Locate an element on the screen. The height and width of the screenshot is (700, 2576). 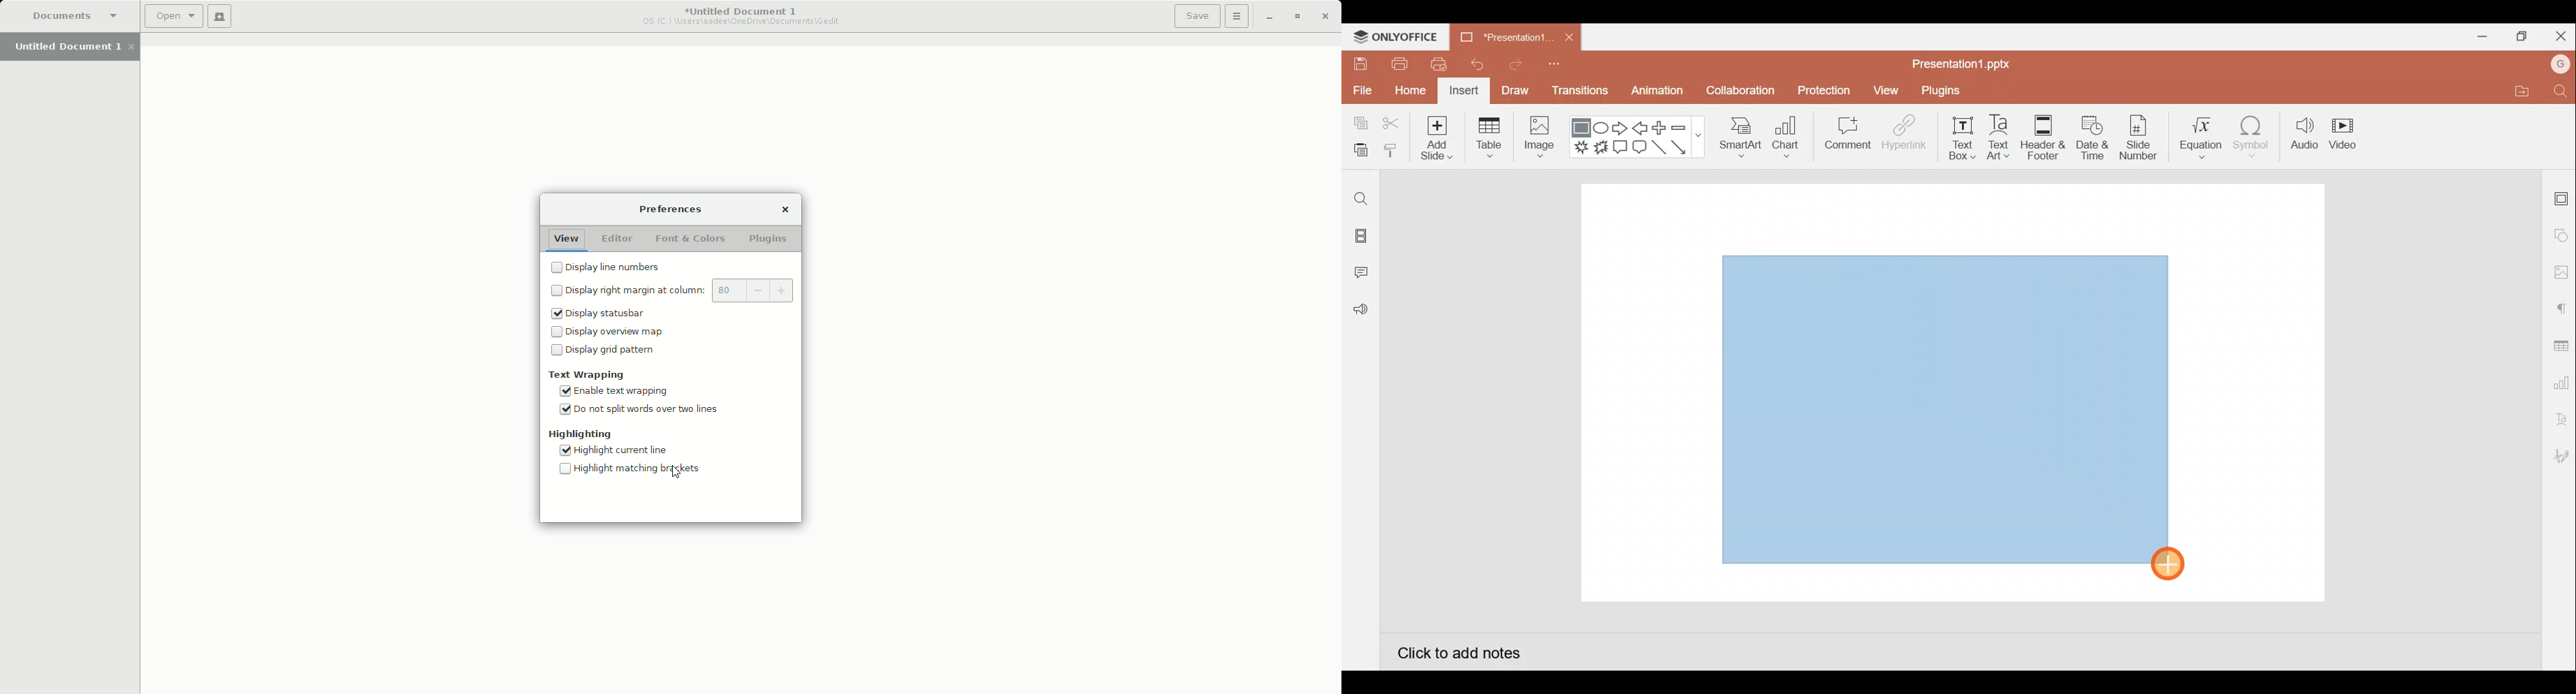
Do not split words over two lines is located at coordinates (641, 412).